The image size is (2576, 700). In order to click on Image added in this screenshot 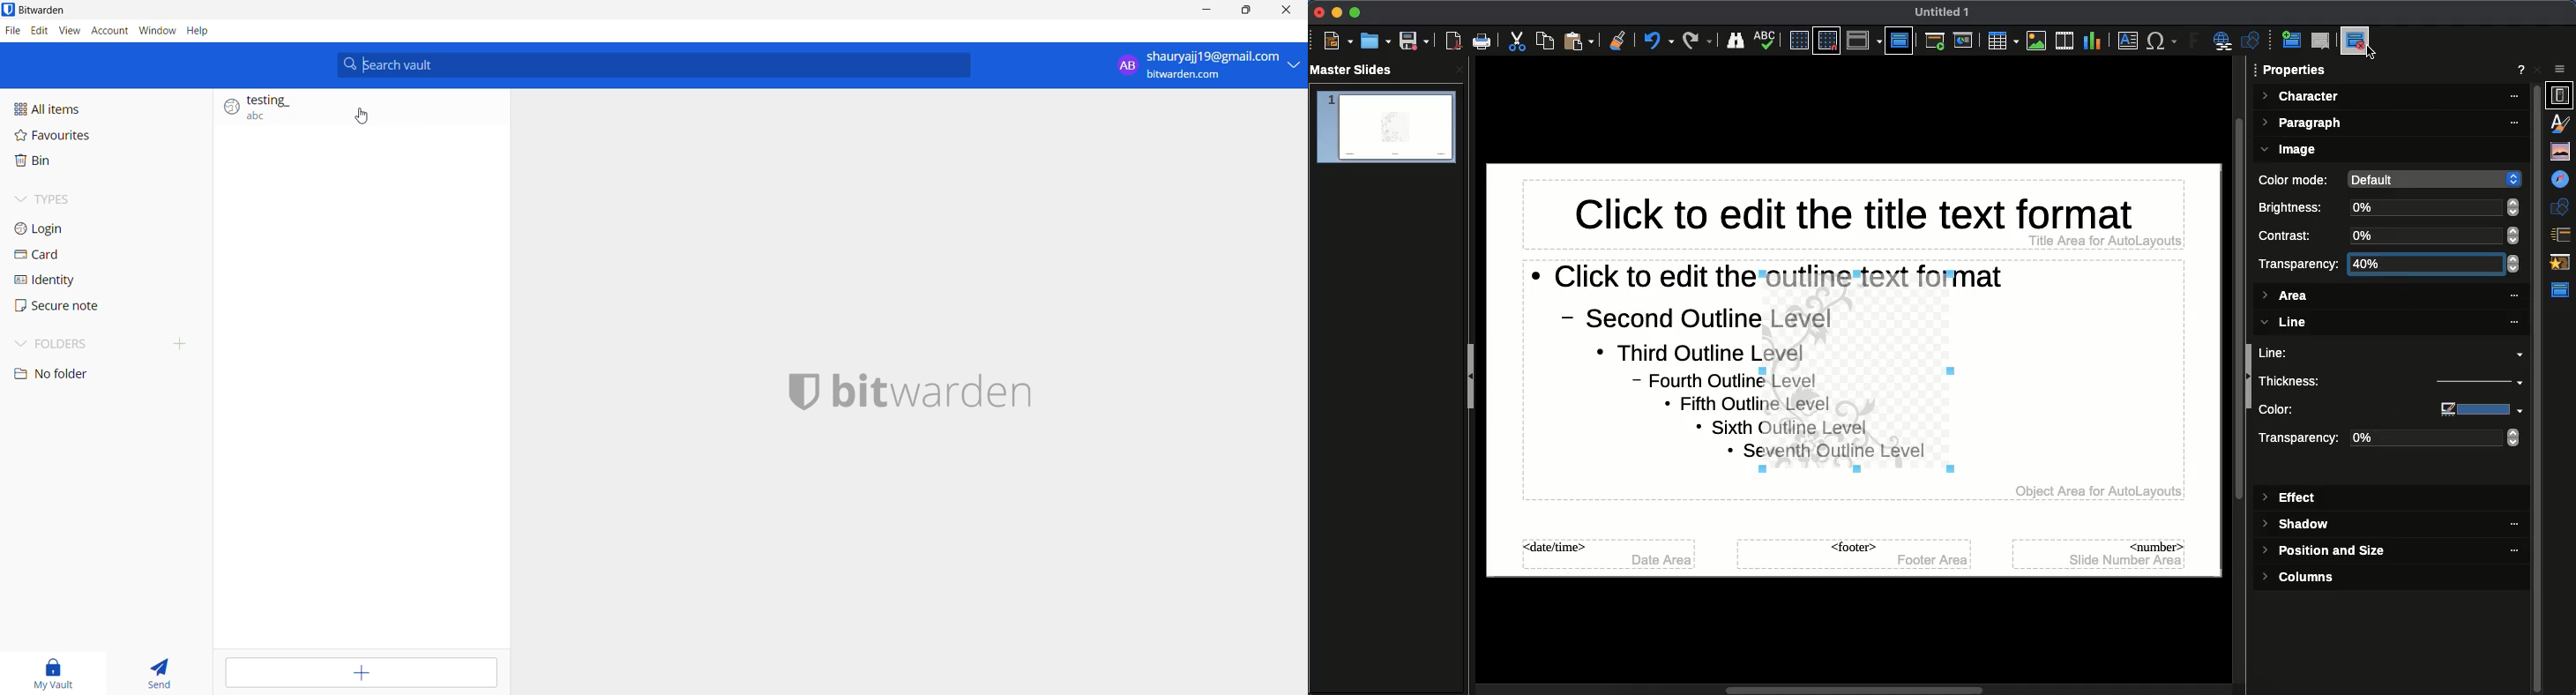, I will do `click(1862, 377)`.